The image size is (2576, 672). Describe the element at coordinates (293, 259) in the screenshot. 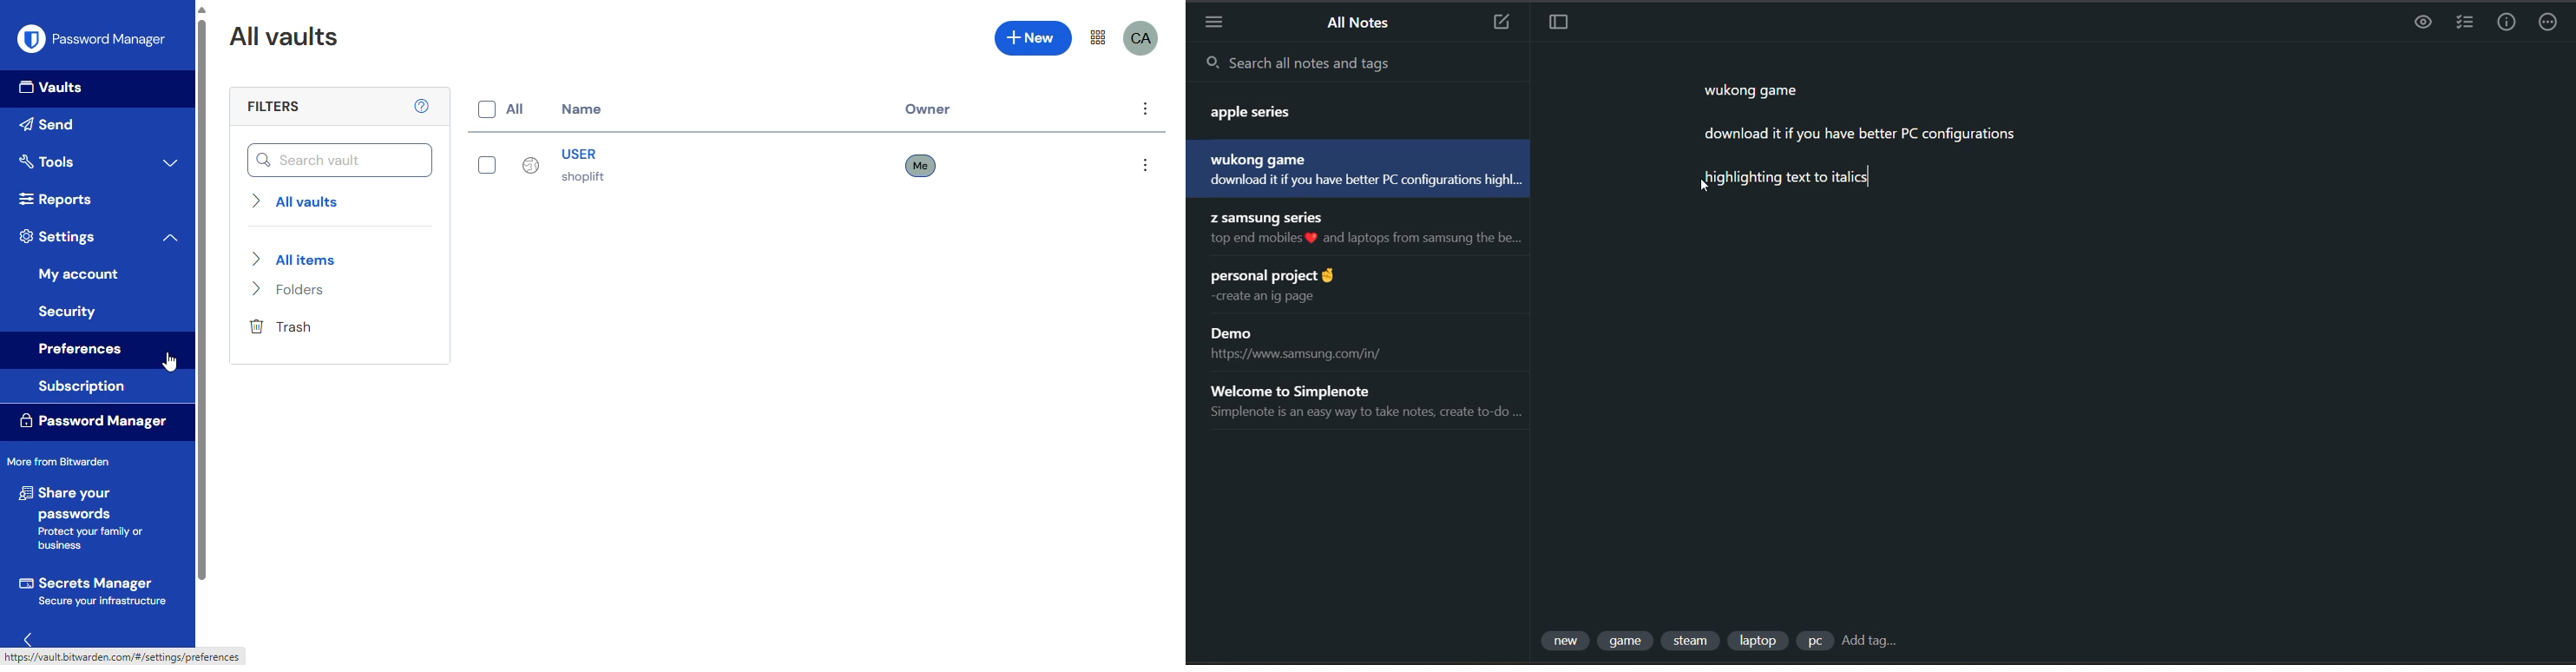

I see `all items` at that location.